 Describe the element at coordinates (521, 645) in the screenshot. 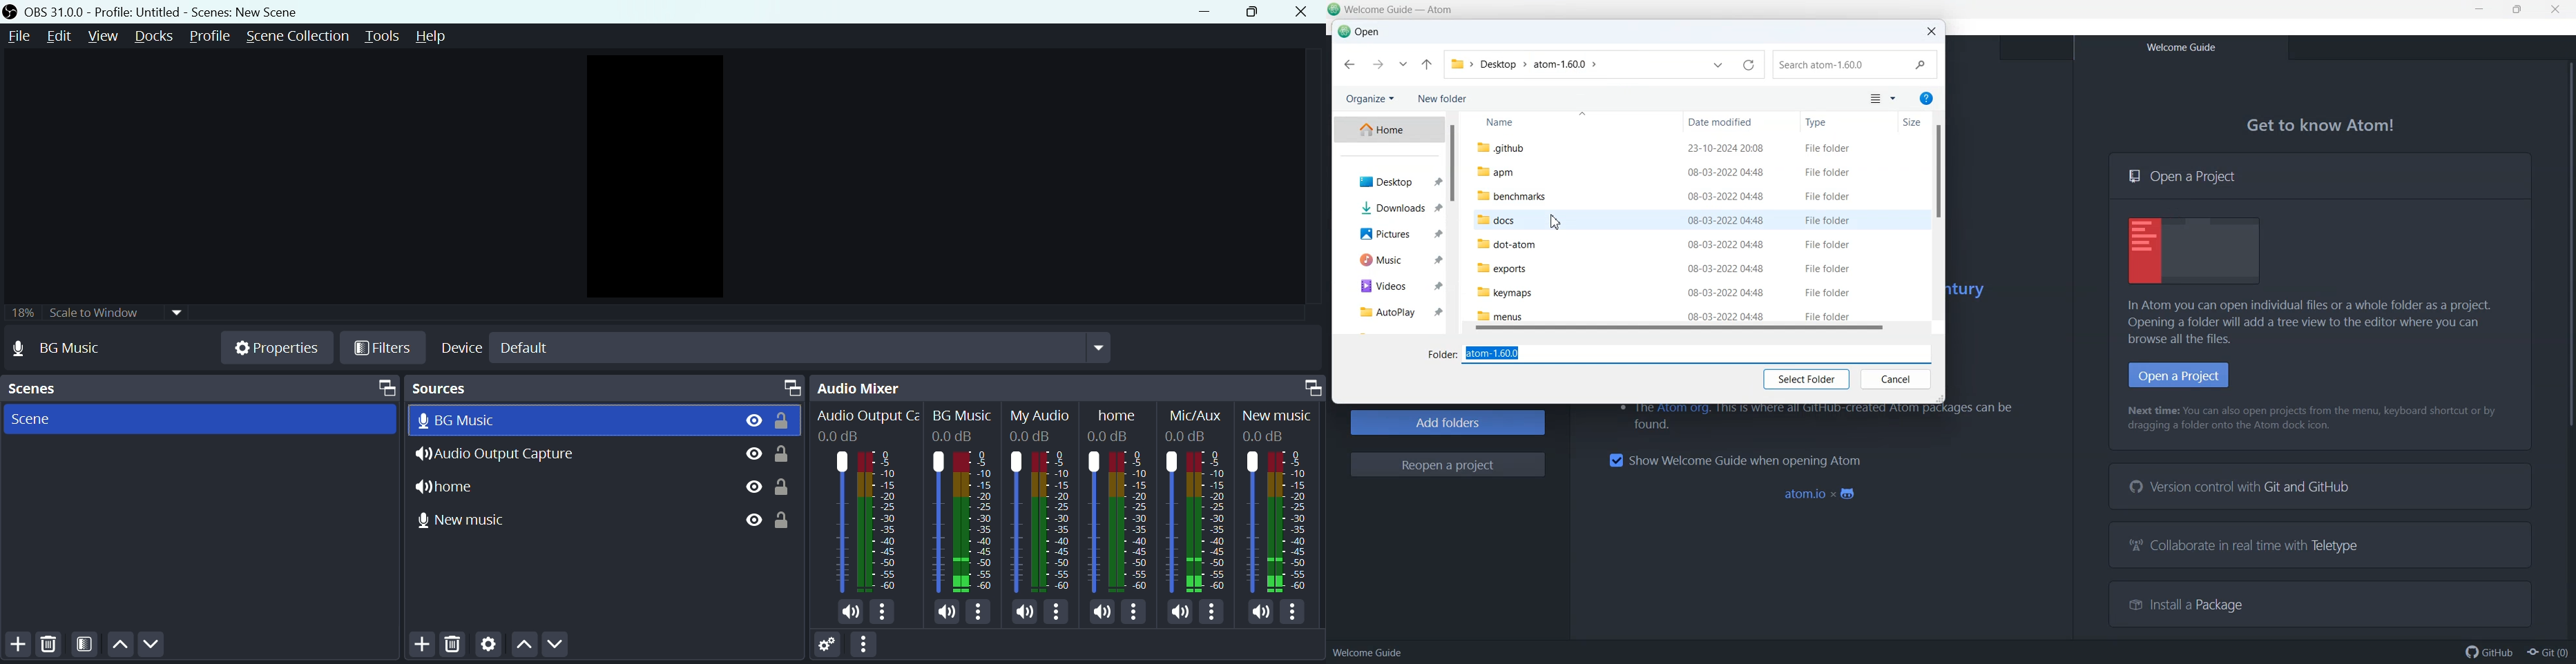

I see `Up` at that location.